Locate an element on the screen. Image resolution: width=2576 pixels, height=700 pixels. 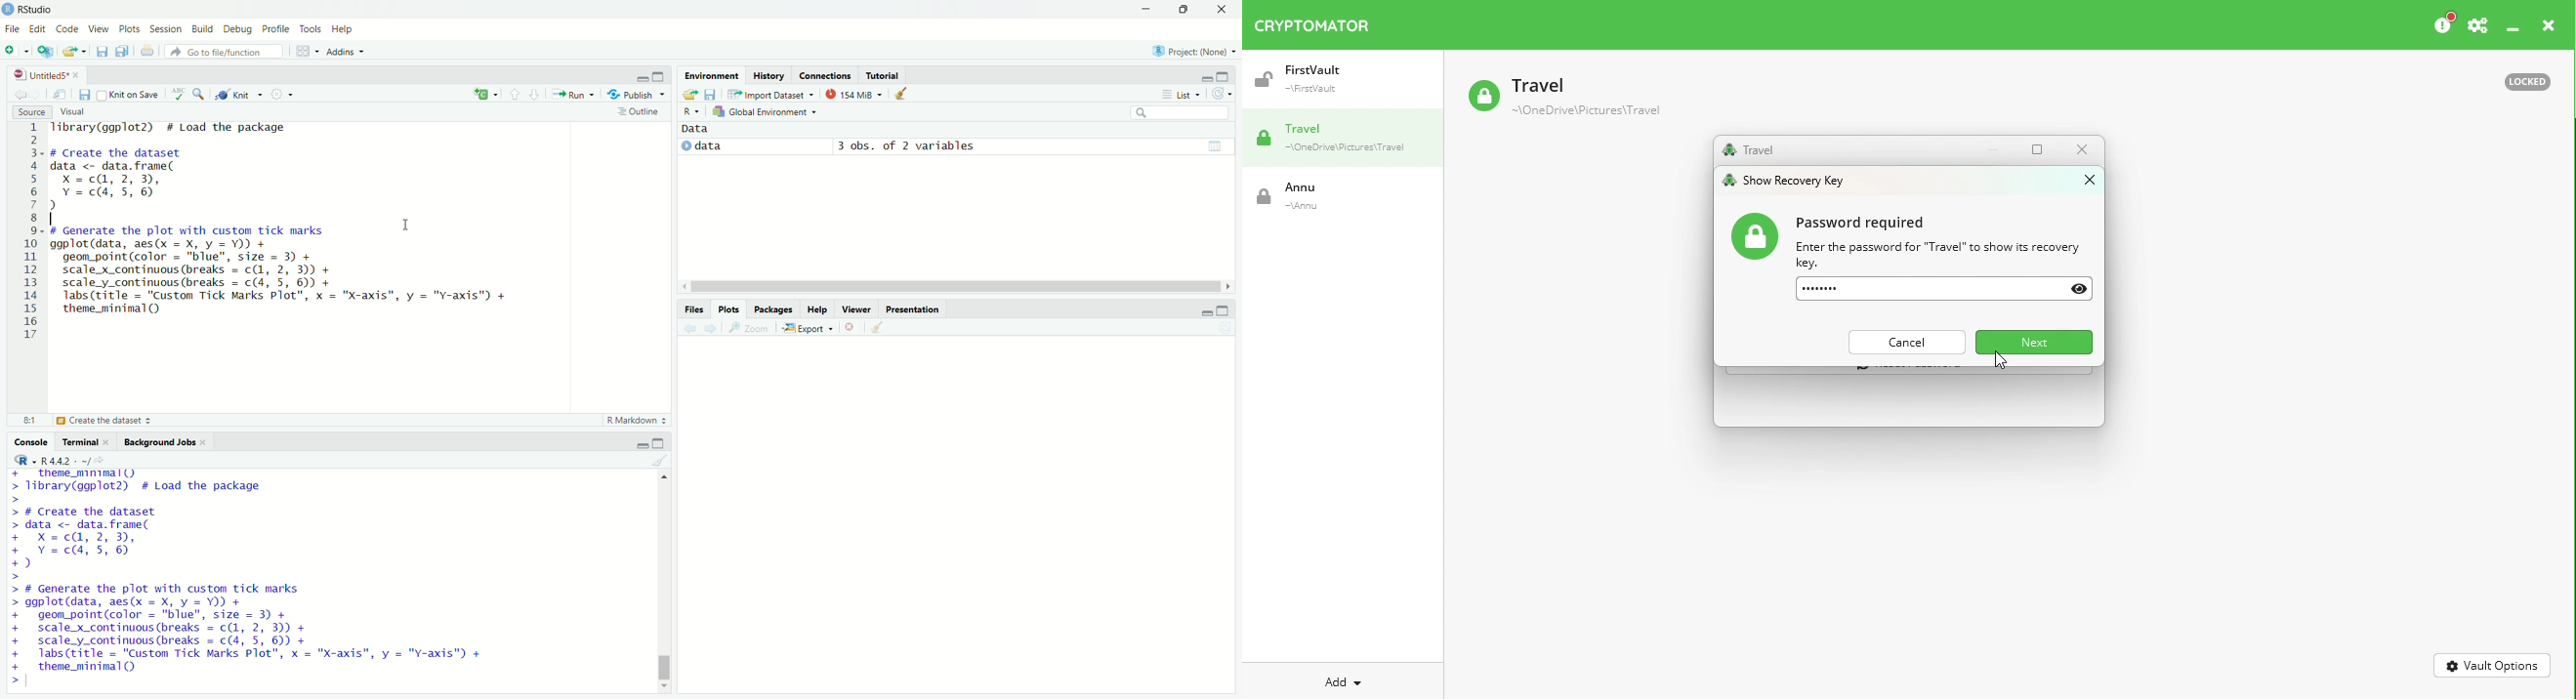
scrollbar is located at coordinates (953, 286).